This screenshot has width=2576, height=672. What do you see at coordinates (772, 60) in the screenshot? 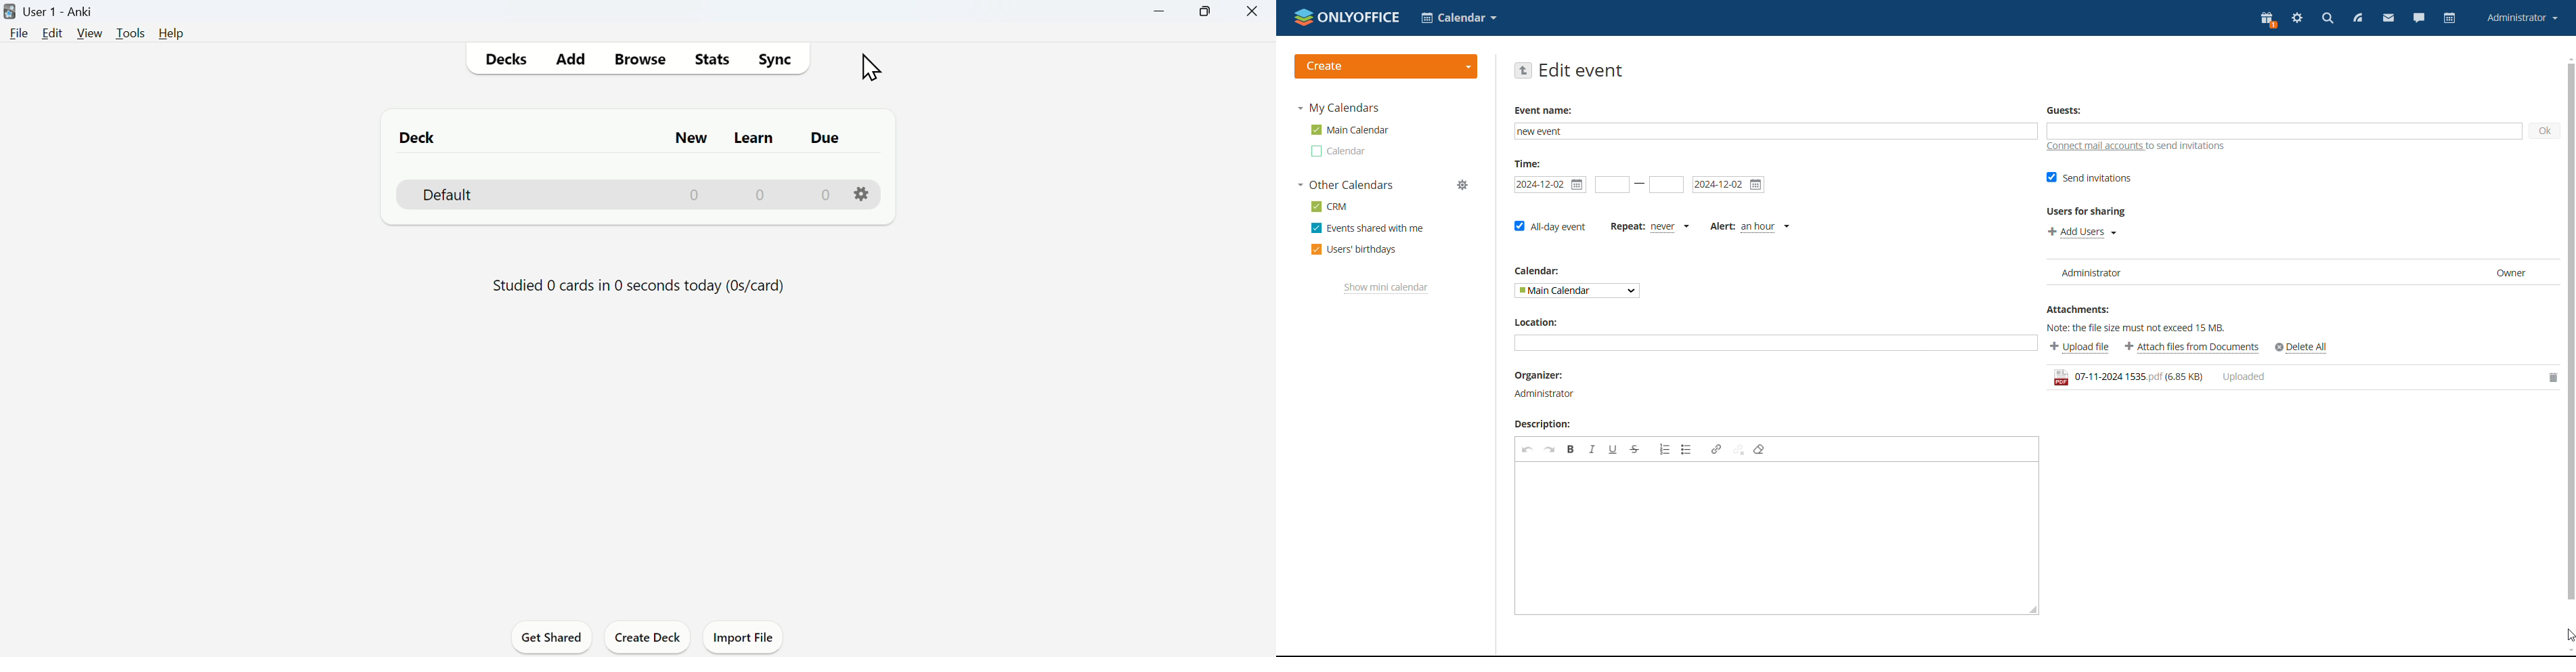
I see `Sync` at bounding box center [772, 60].